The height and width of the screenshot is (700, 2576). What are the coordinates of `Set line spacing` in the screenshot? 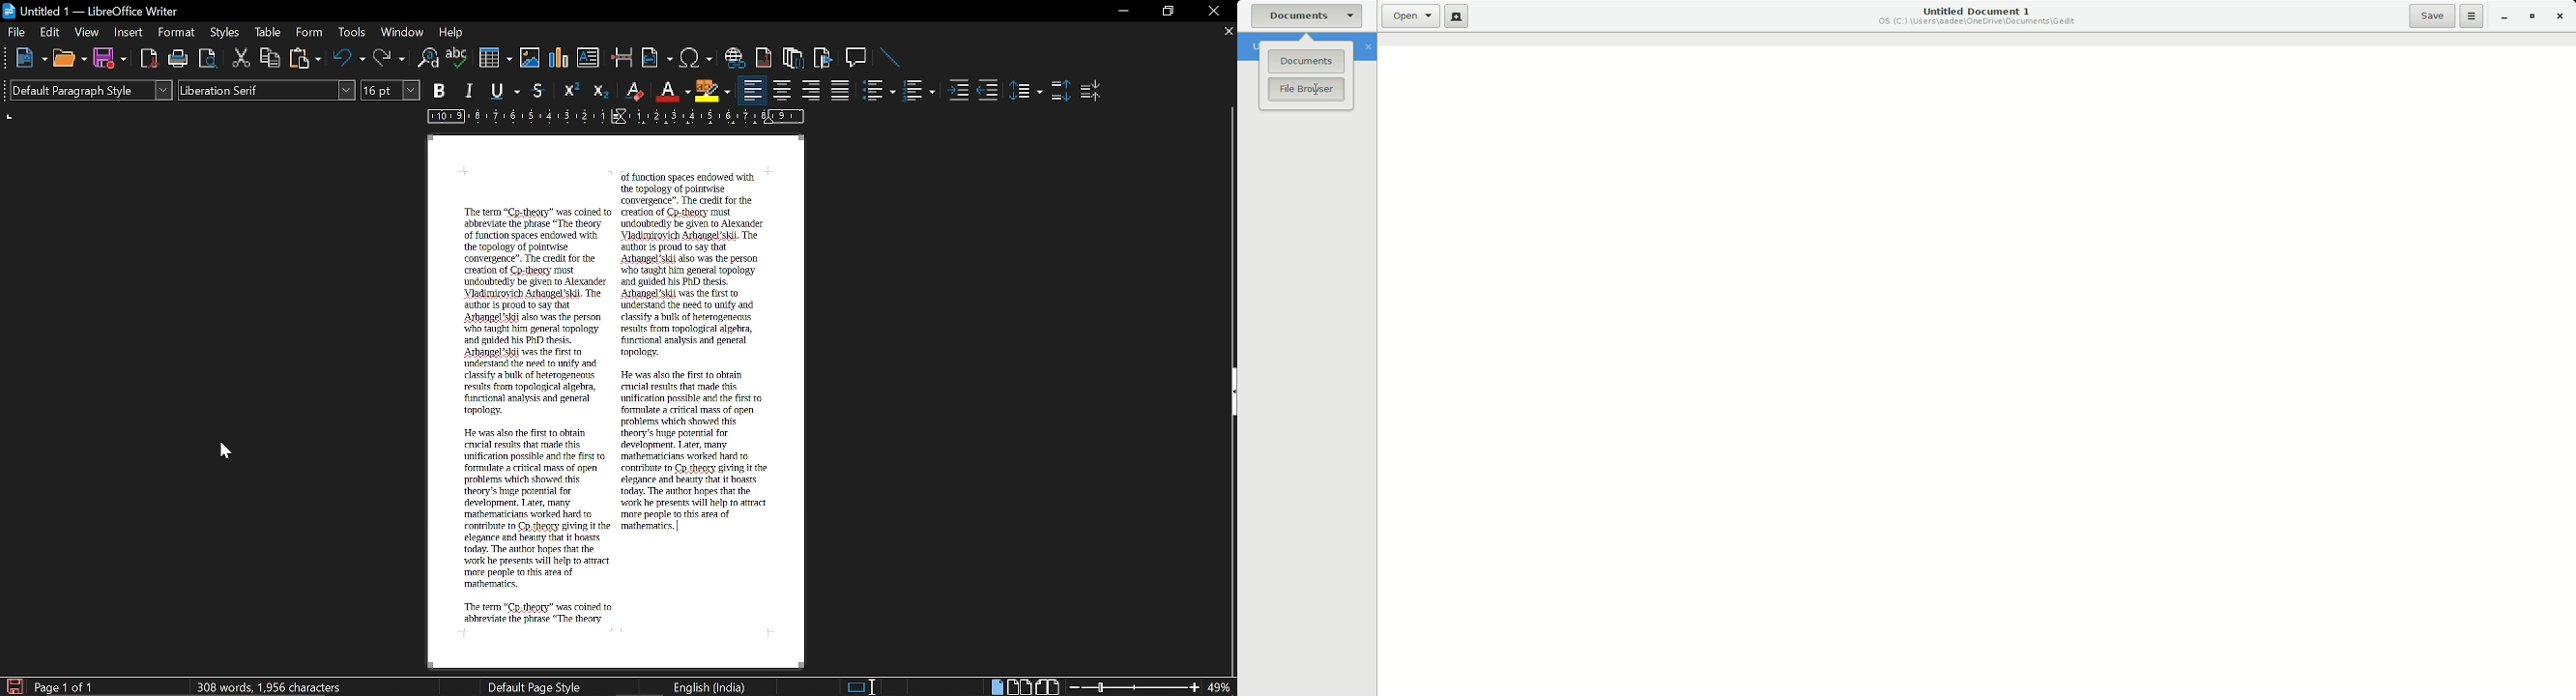 It's located at (1026, 91).